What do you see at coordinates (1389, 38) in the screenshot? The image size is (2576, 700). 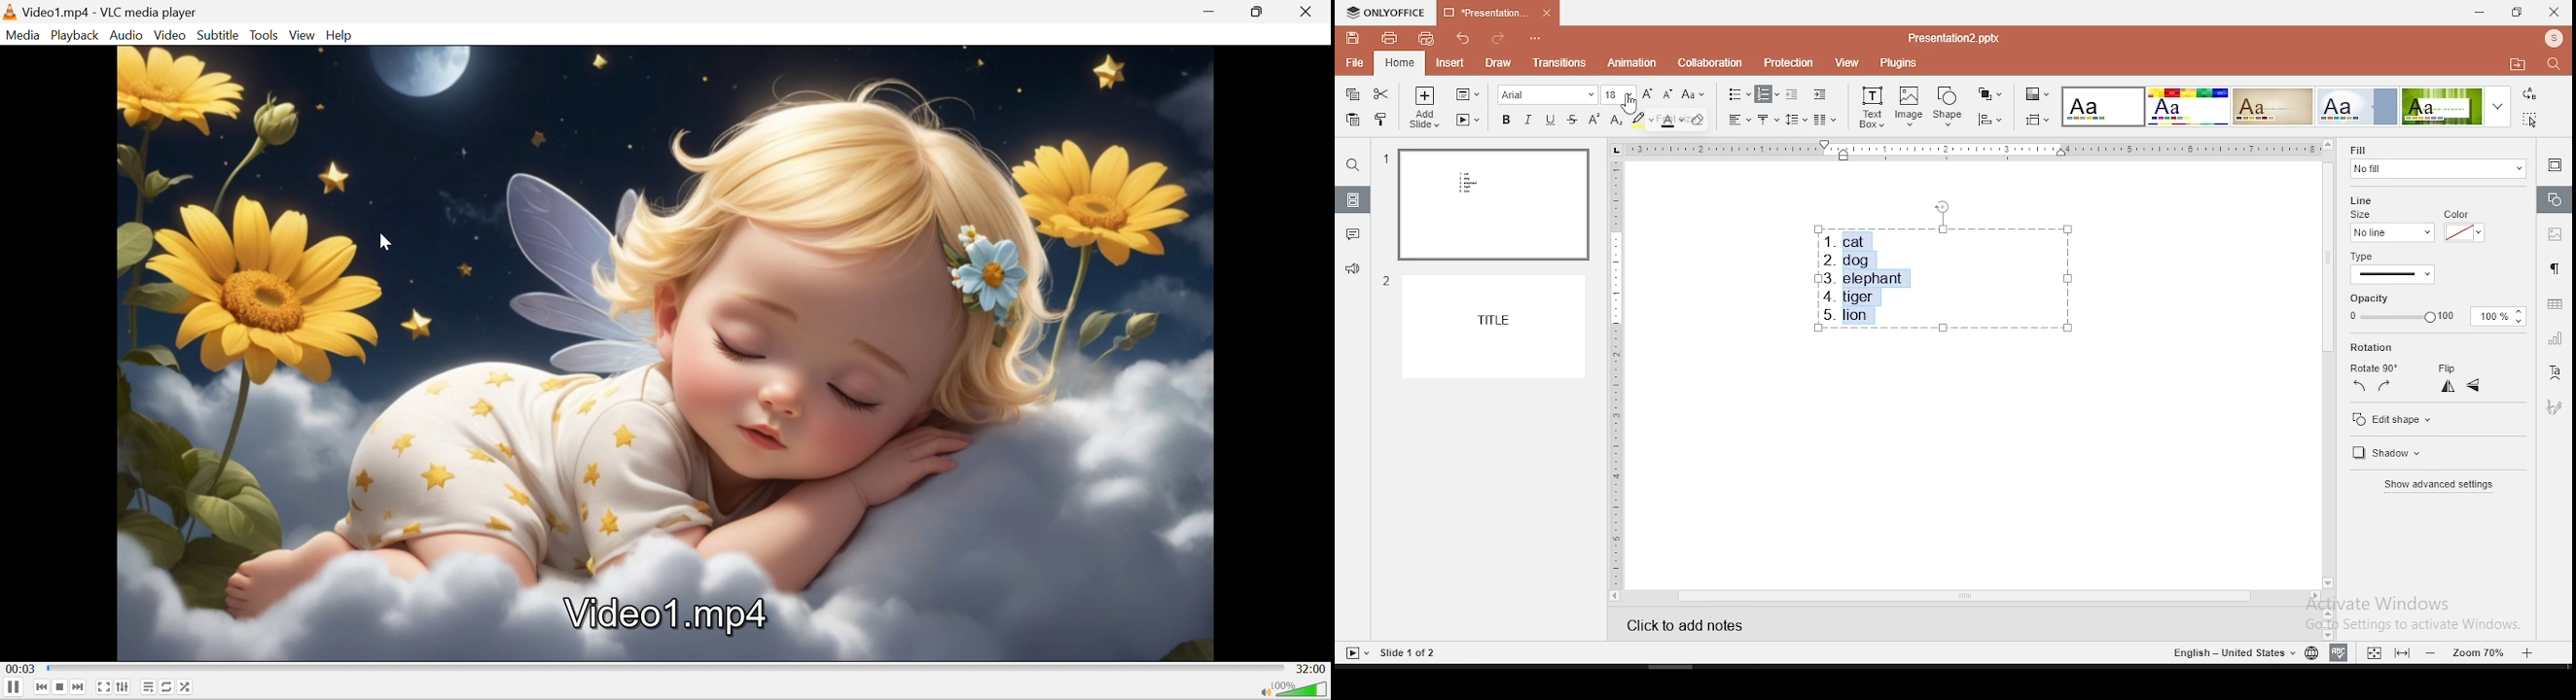 I see `print file` at bounding box center [1389, 38].